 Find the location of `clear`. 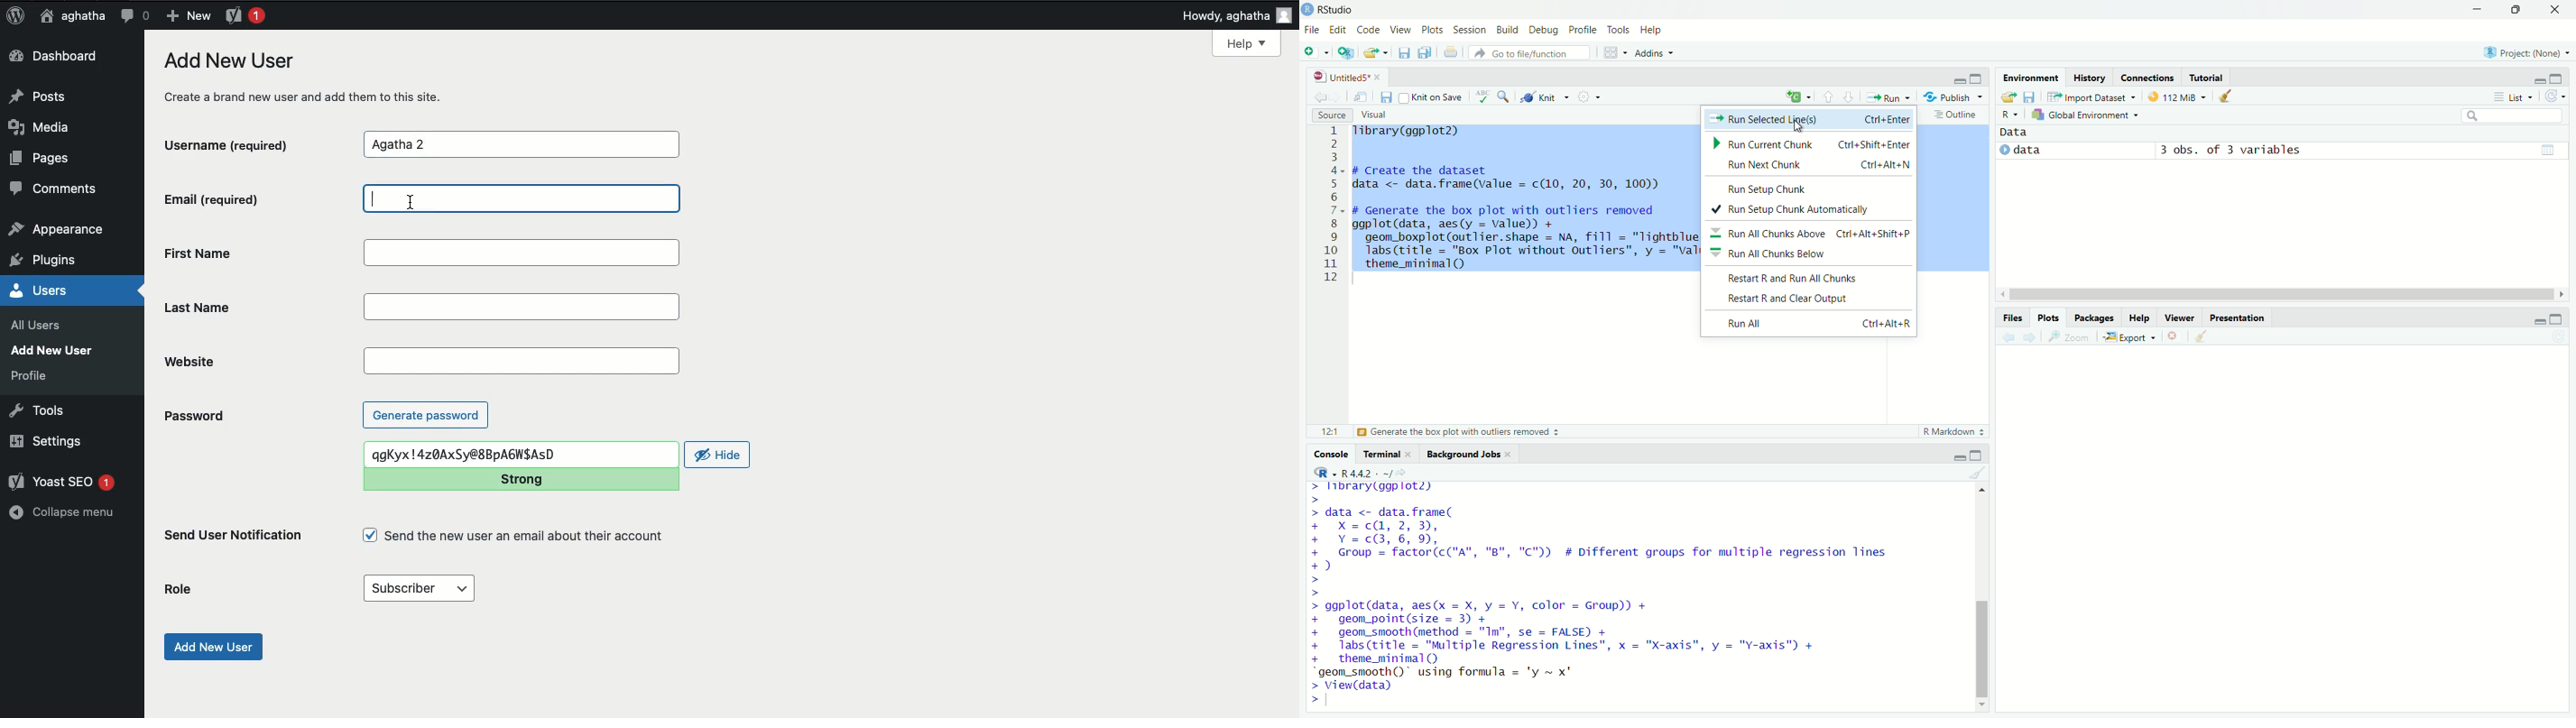

clear is located at coordinates (2223, 98).